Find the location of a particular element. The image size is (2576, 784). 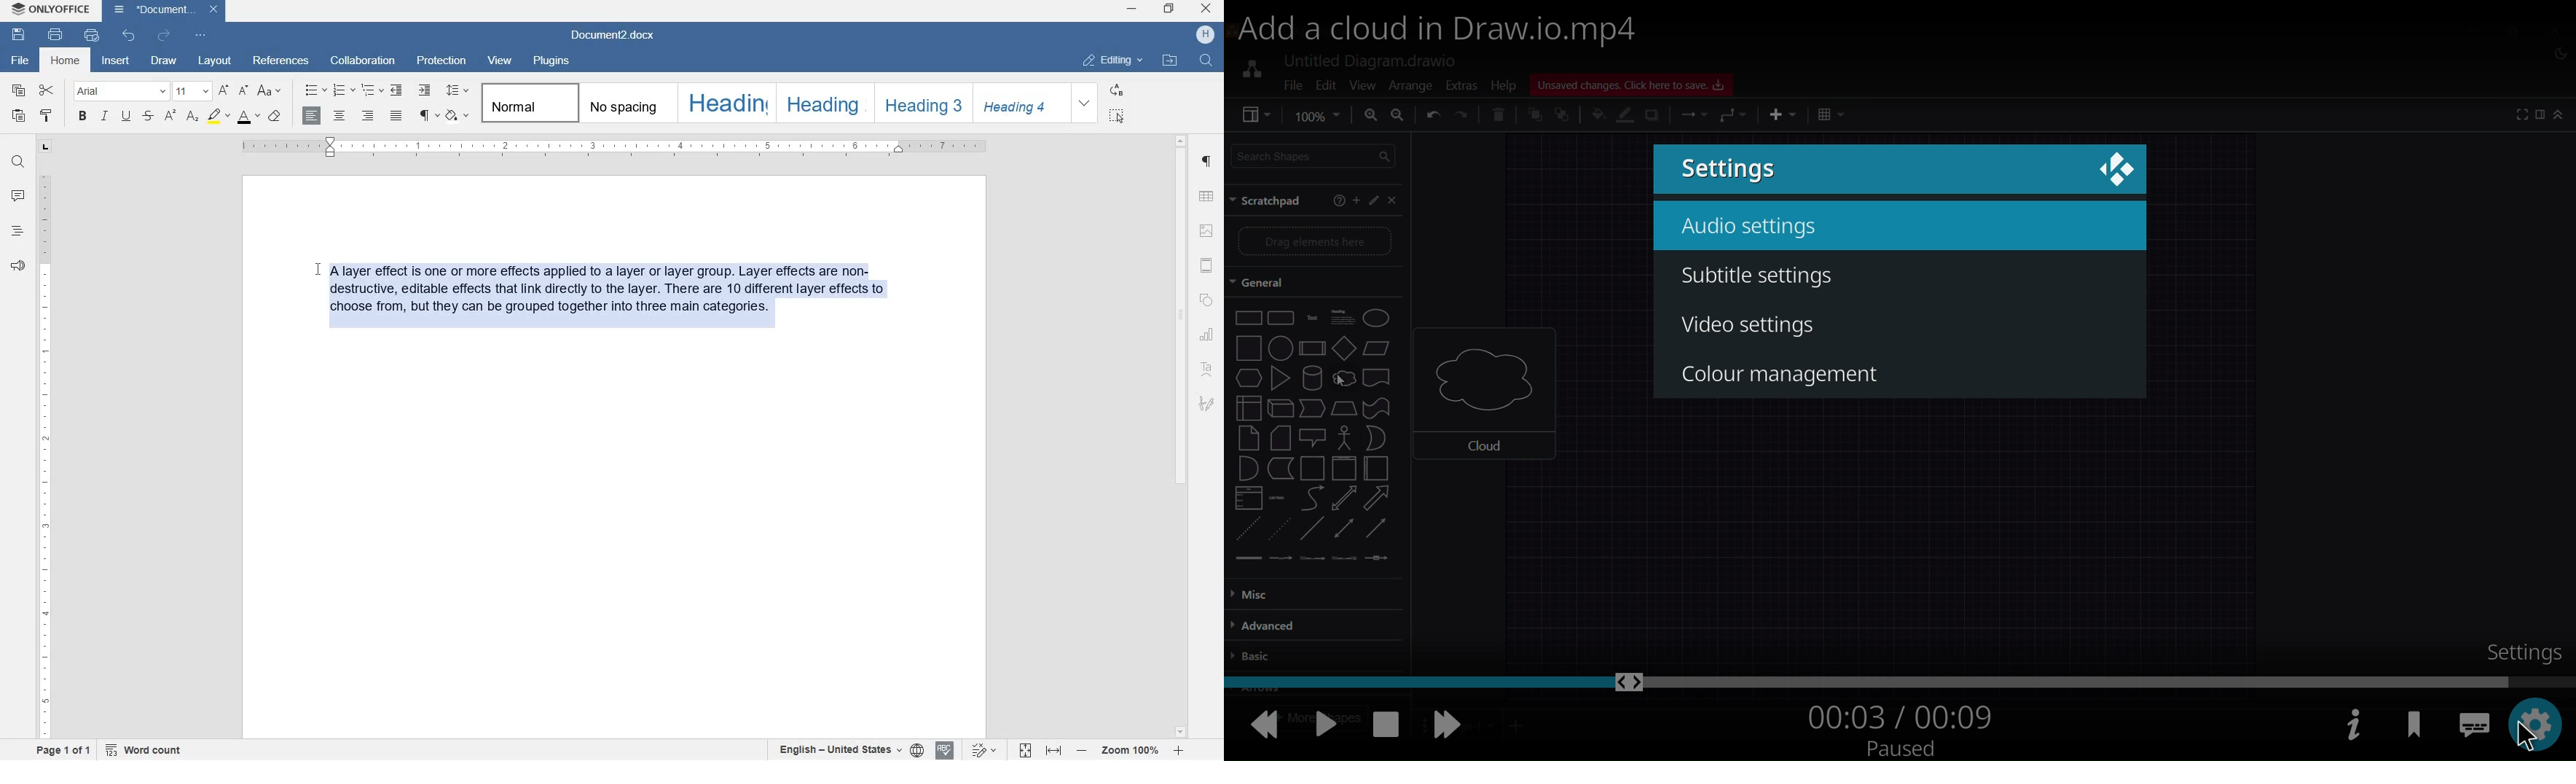

decrement font size is located at coordinates (243, 91).